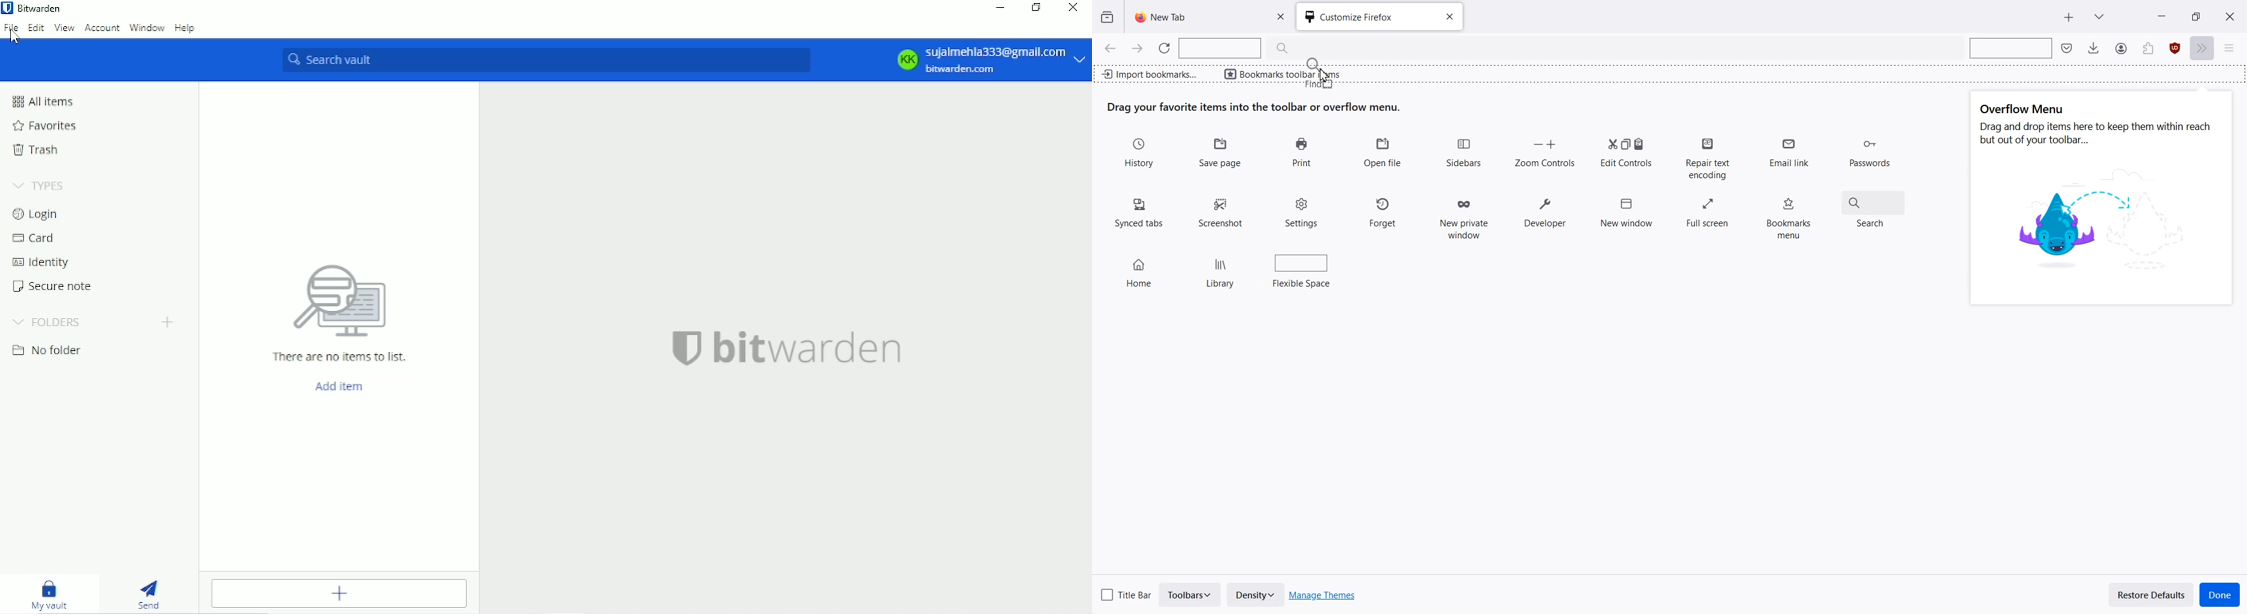 This screenshot has height=616, width=2268. I want to click on Edit Controls, so click(1627, 151).